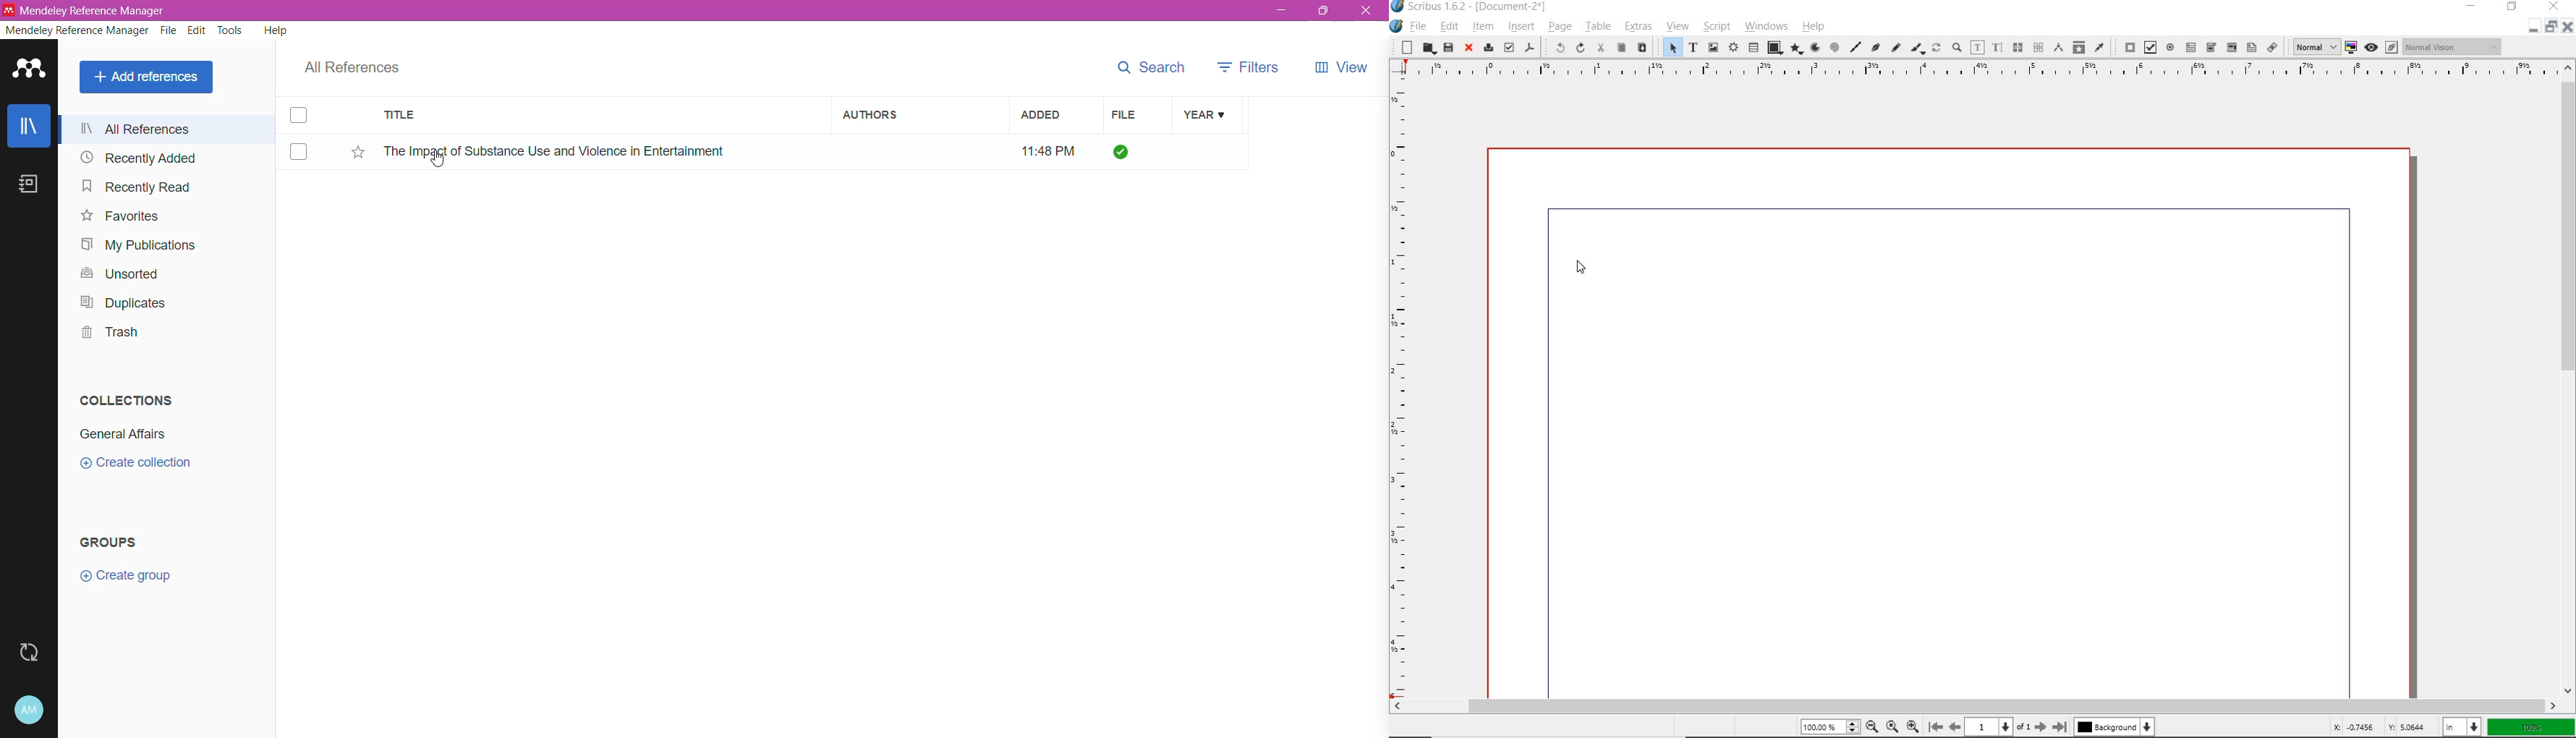 The width and height of the screenshot is (2576, 756). Describe the element at coordinates (1470, 6) in the screenshot. I see `system name` at that location.